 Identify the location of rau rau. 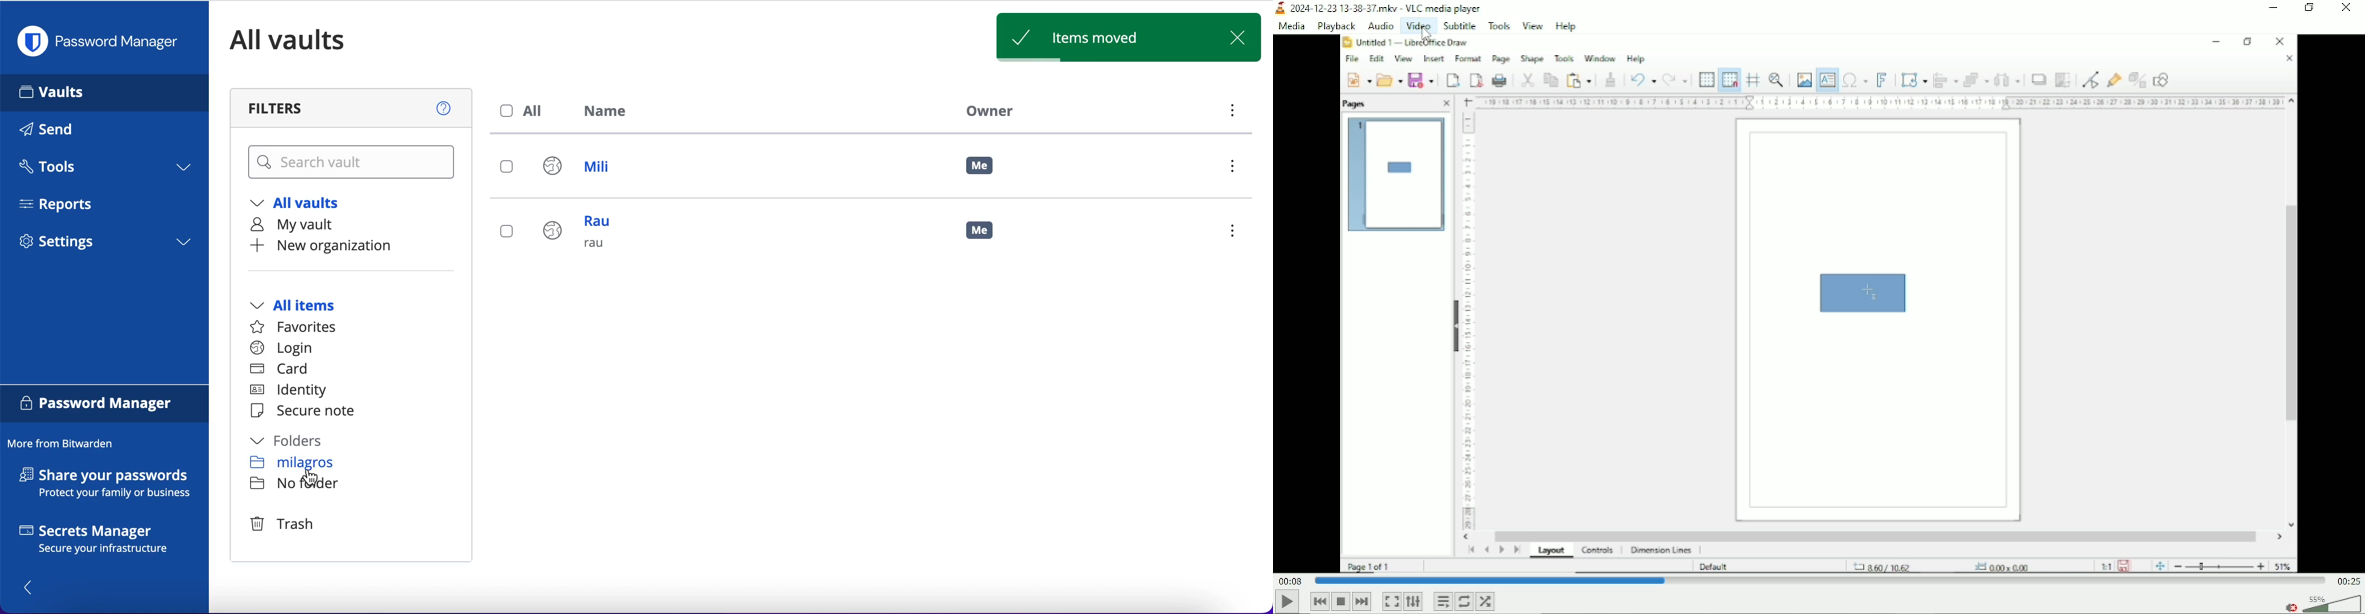
(583, 238).